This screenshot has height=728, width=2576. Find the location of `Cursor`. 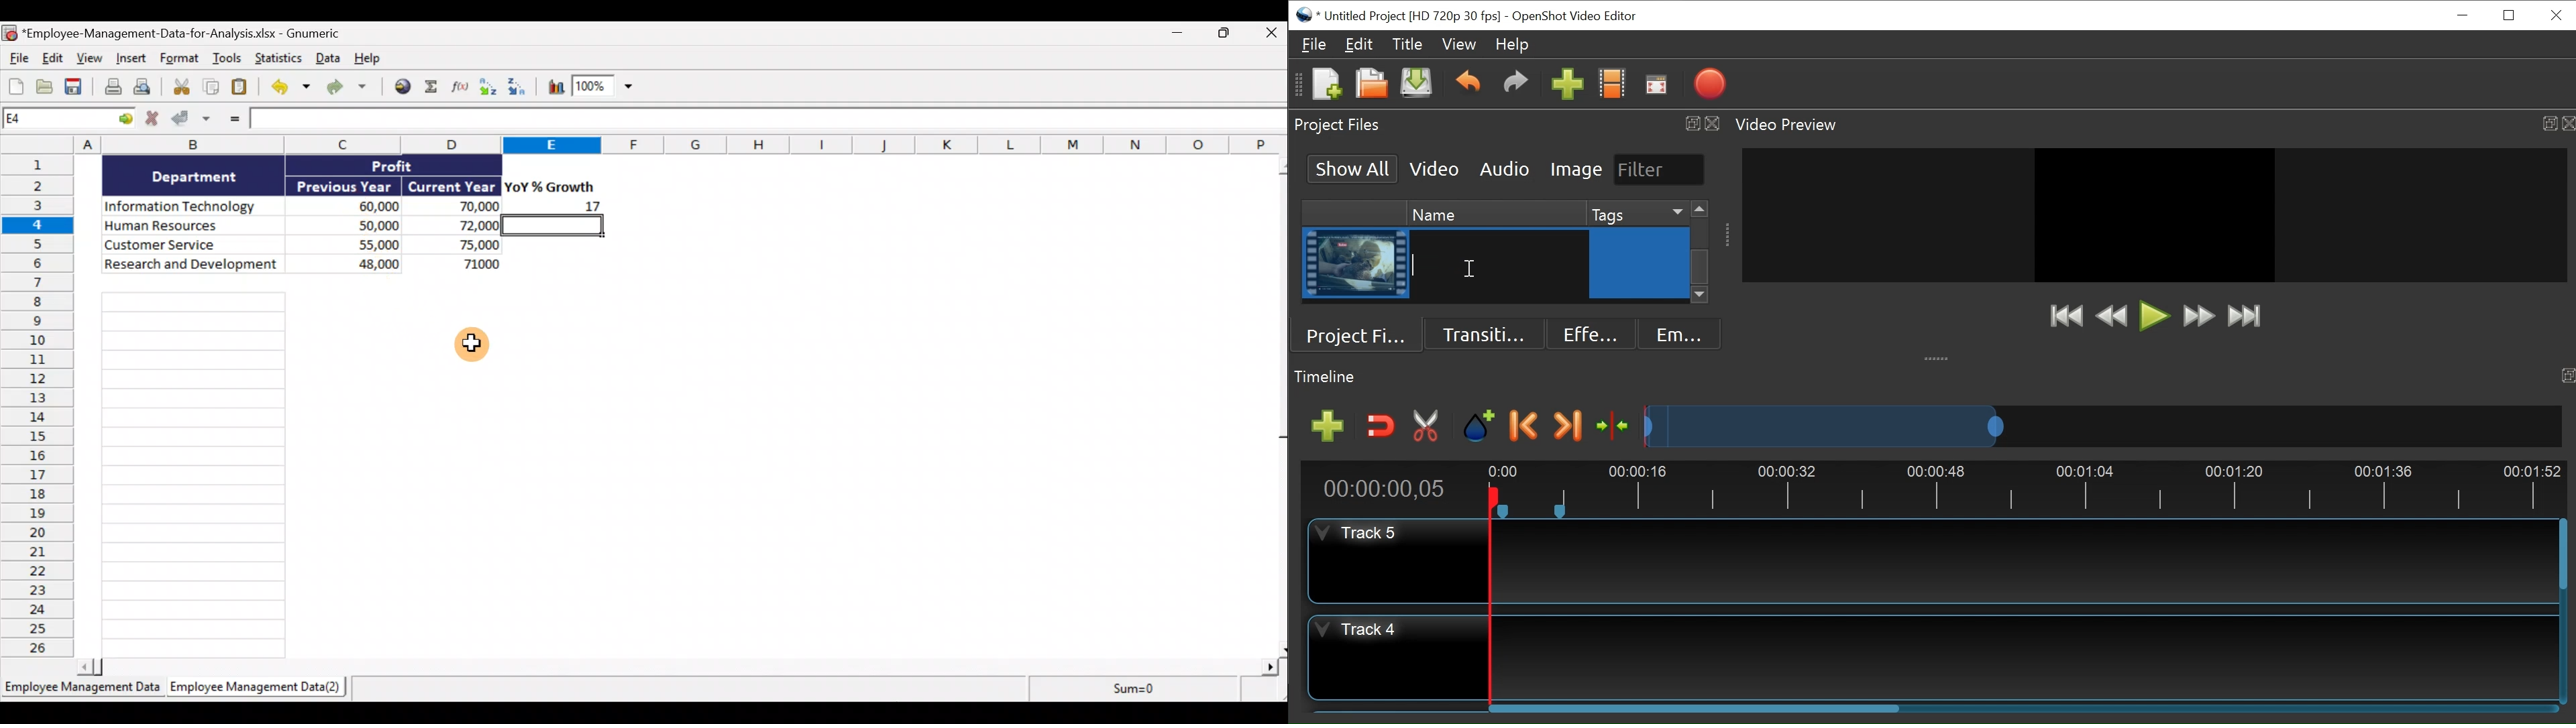

Cursor is located at coordinates (1641, 265).